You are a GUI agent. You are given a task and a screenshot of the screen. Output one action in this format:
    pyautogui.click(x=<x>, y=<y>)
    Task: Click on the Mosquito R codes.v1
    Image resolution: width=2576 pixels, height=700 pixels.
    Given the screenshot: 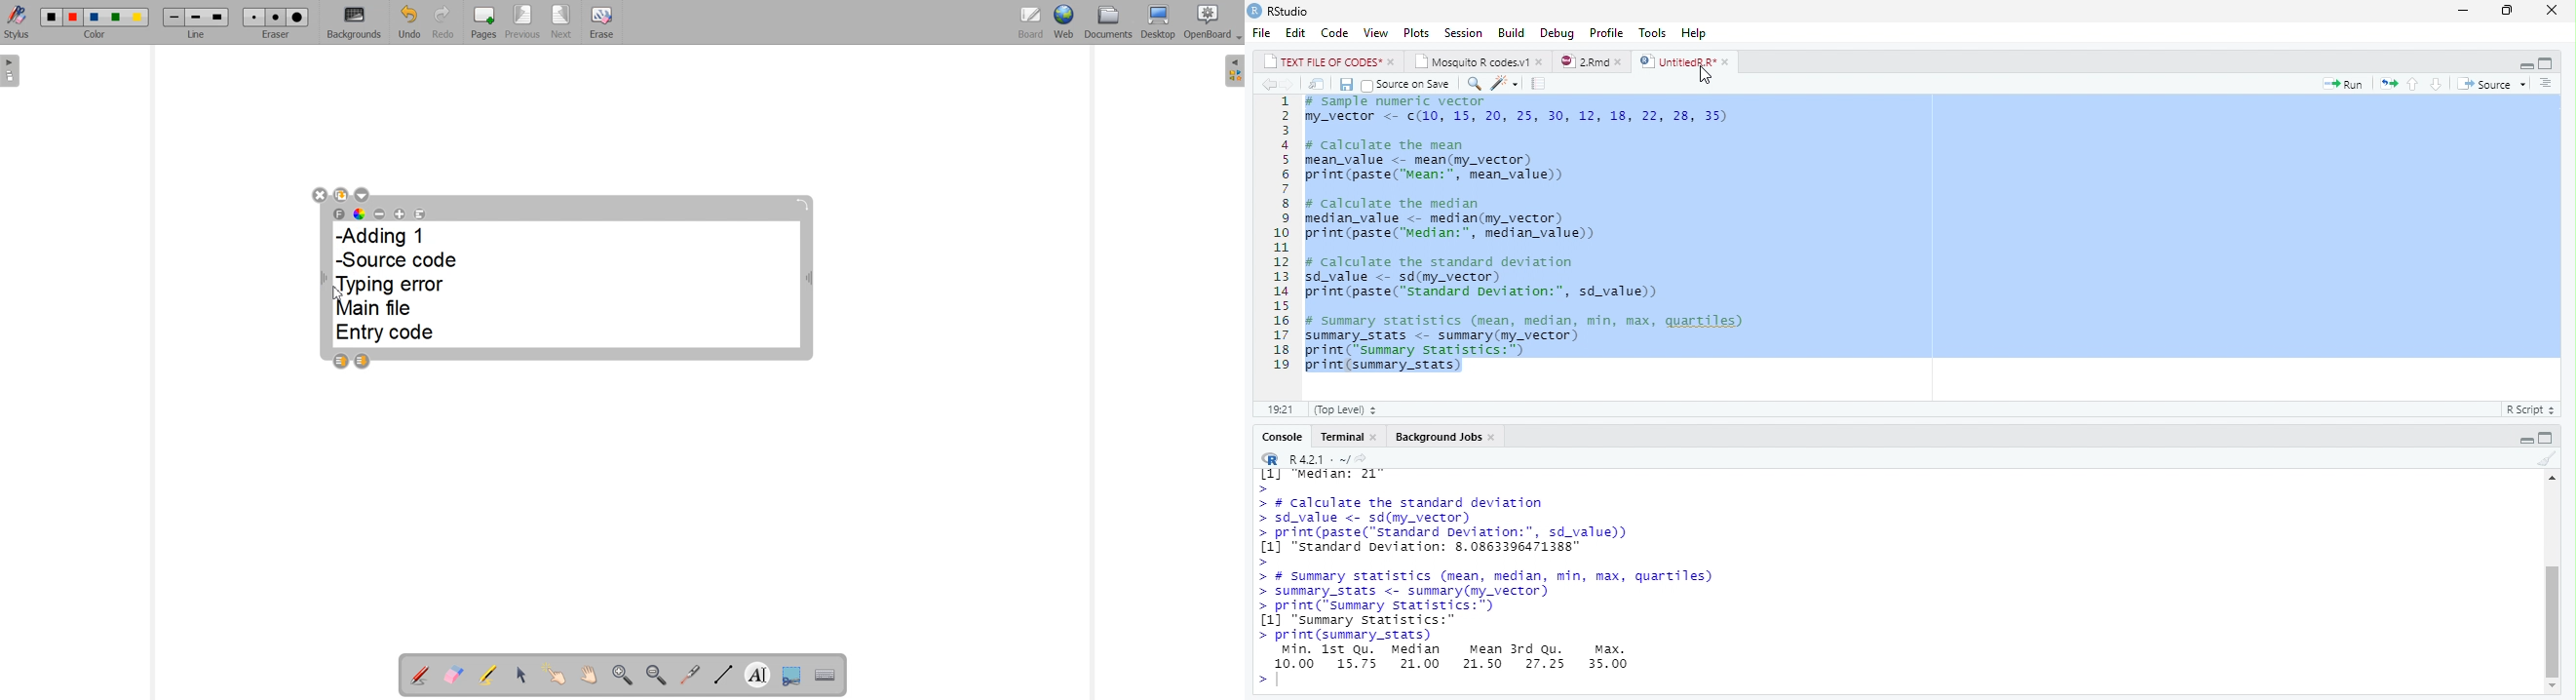 What is the action you would take?
    pyautogui.click(x=1474, y=62)
    